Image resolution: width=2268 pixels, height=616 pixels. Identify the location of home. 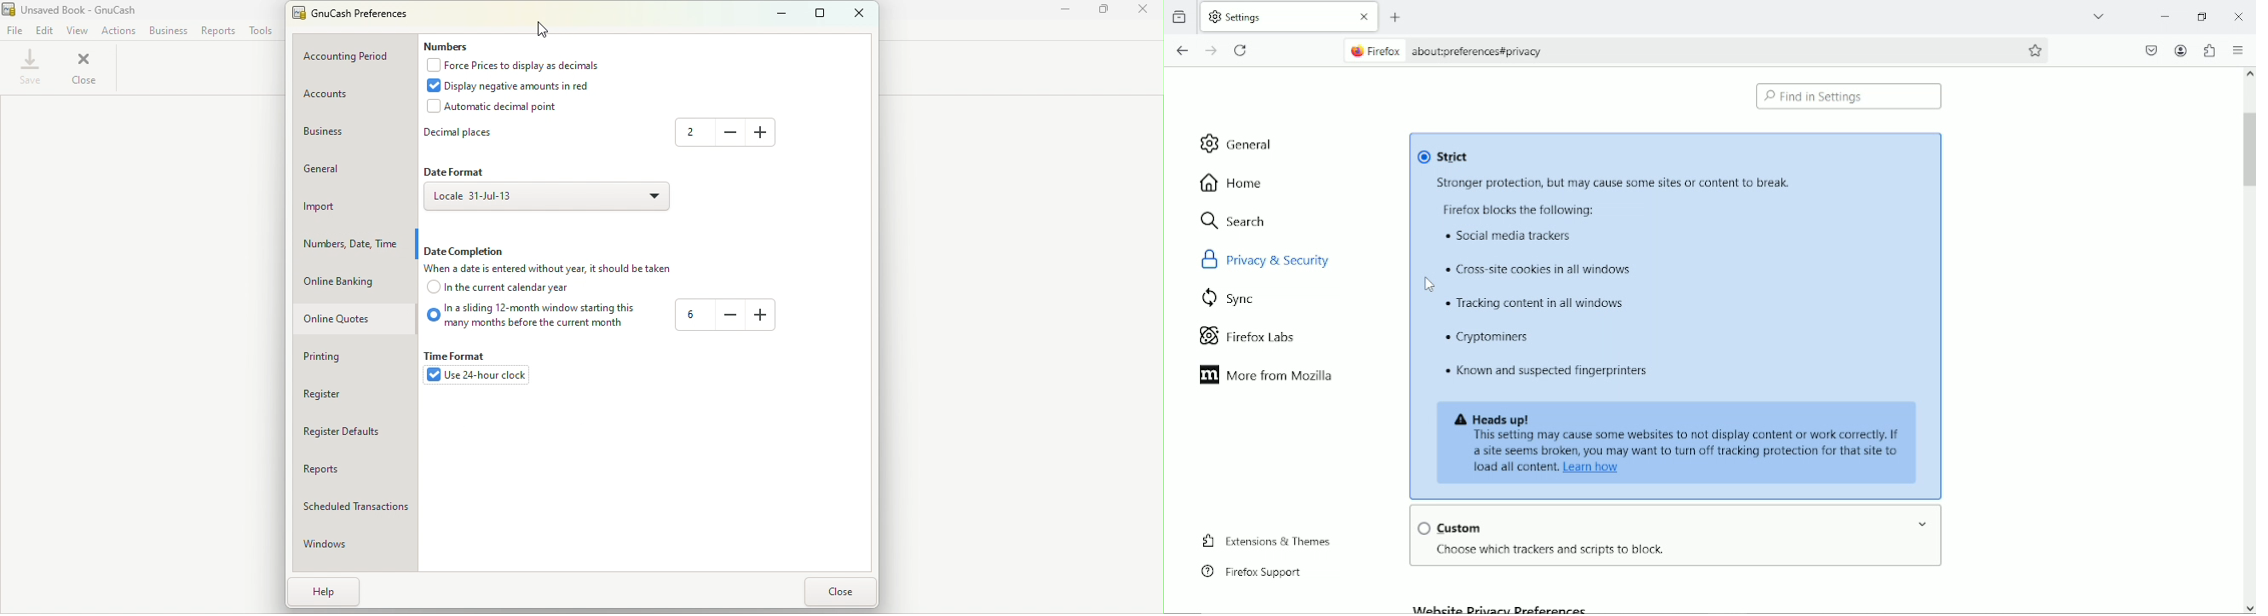
(1231, 183).